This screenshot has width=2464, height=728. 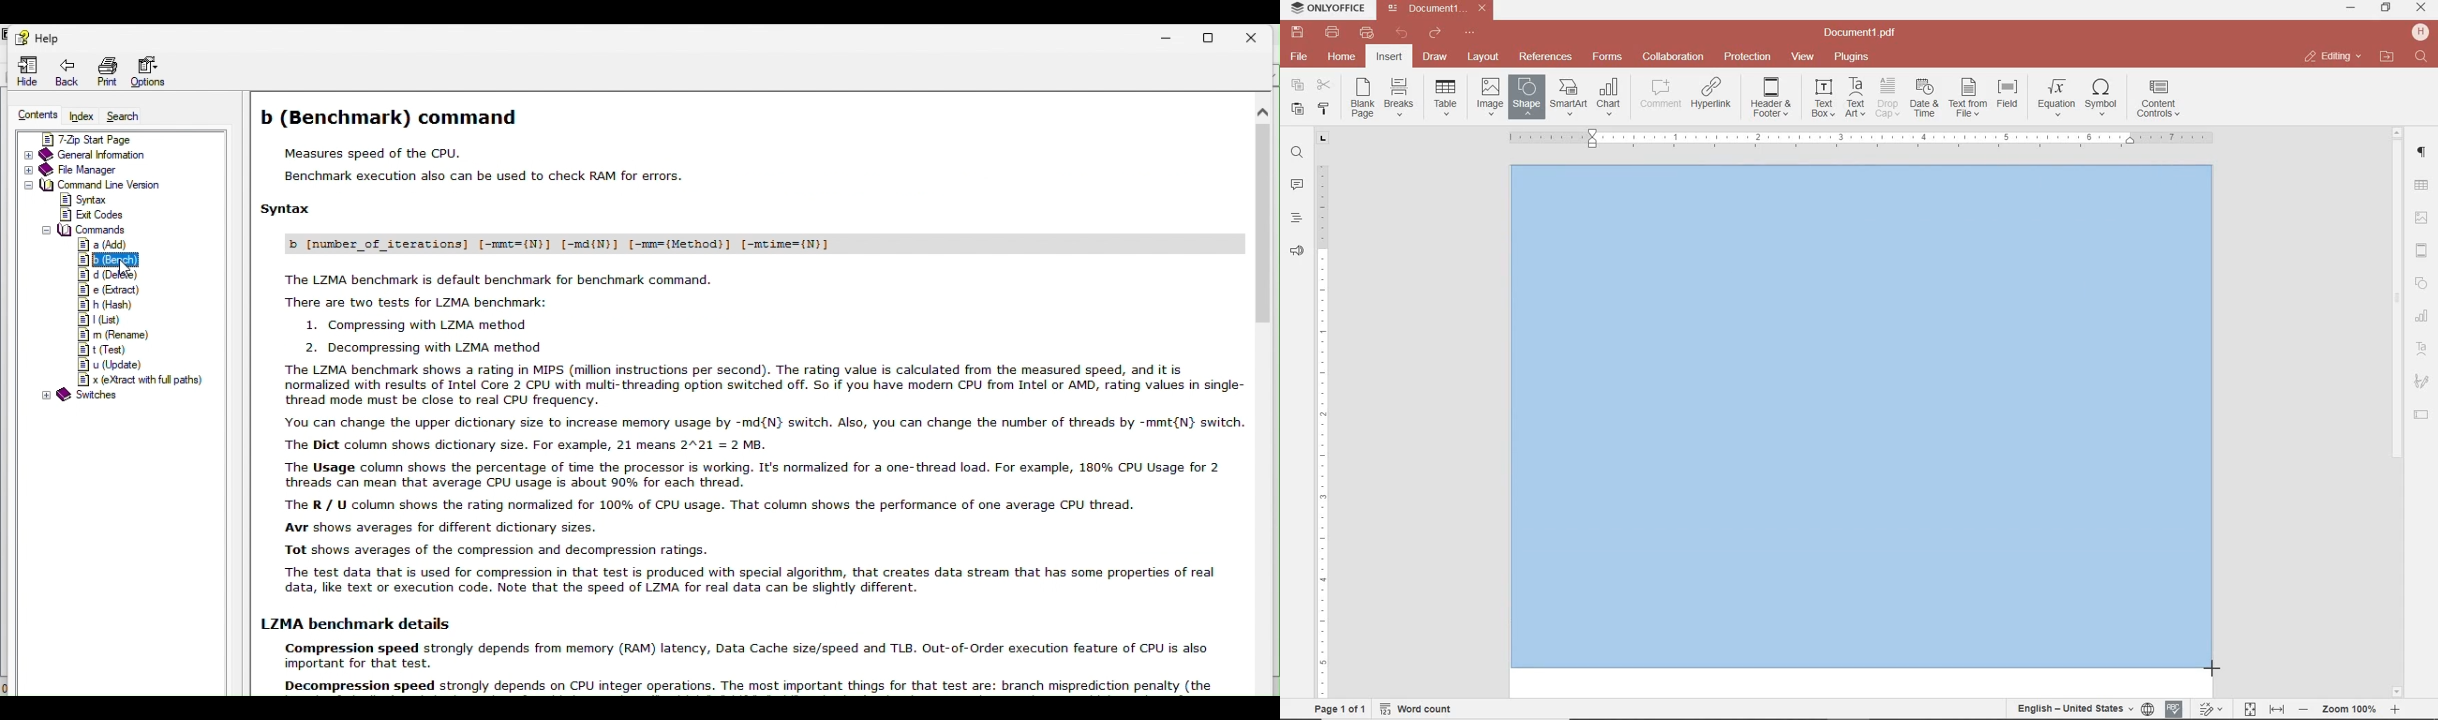 I want to click on scroll bar, so click(x=1266, y=240).